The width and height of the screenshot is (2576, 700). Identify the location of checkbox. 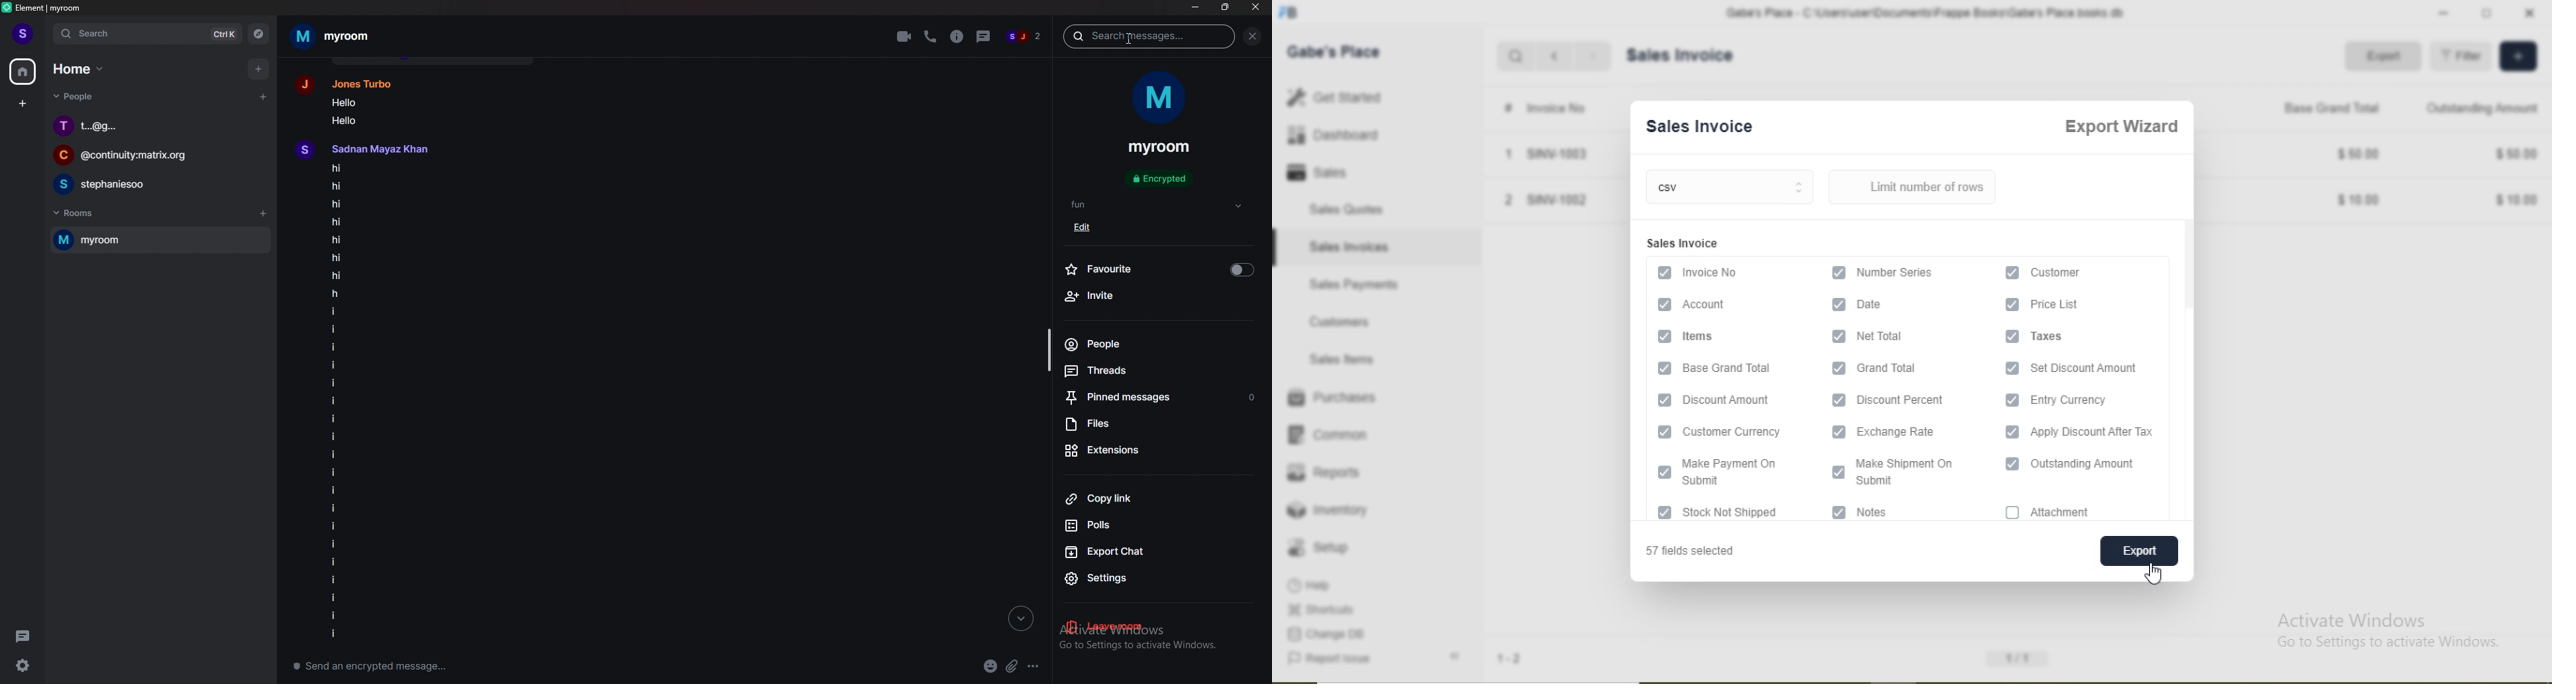
(1662, 430).